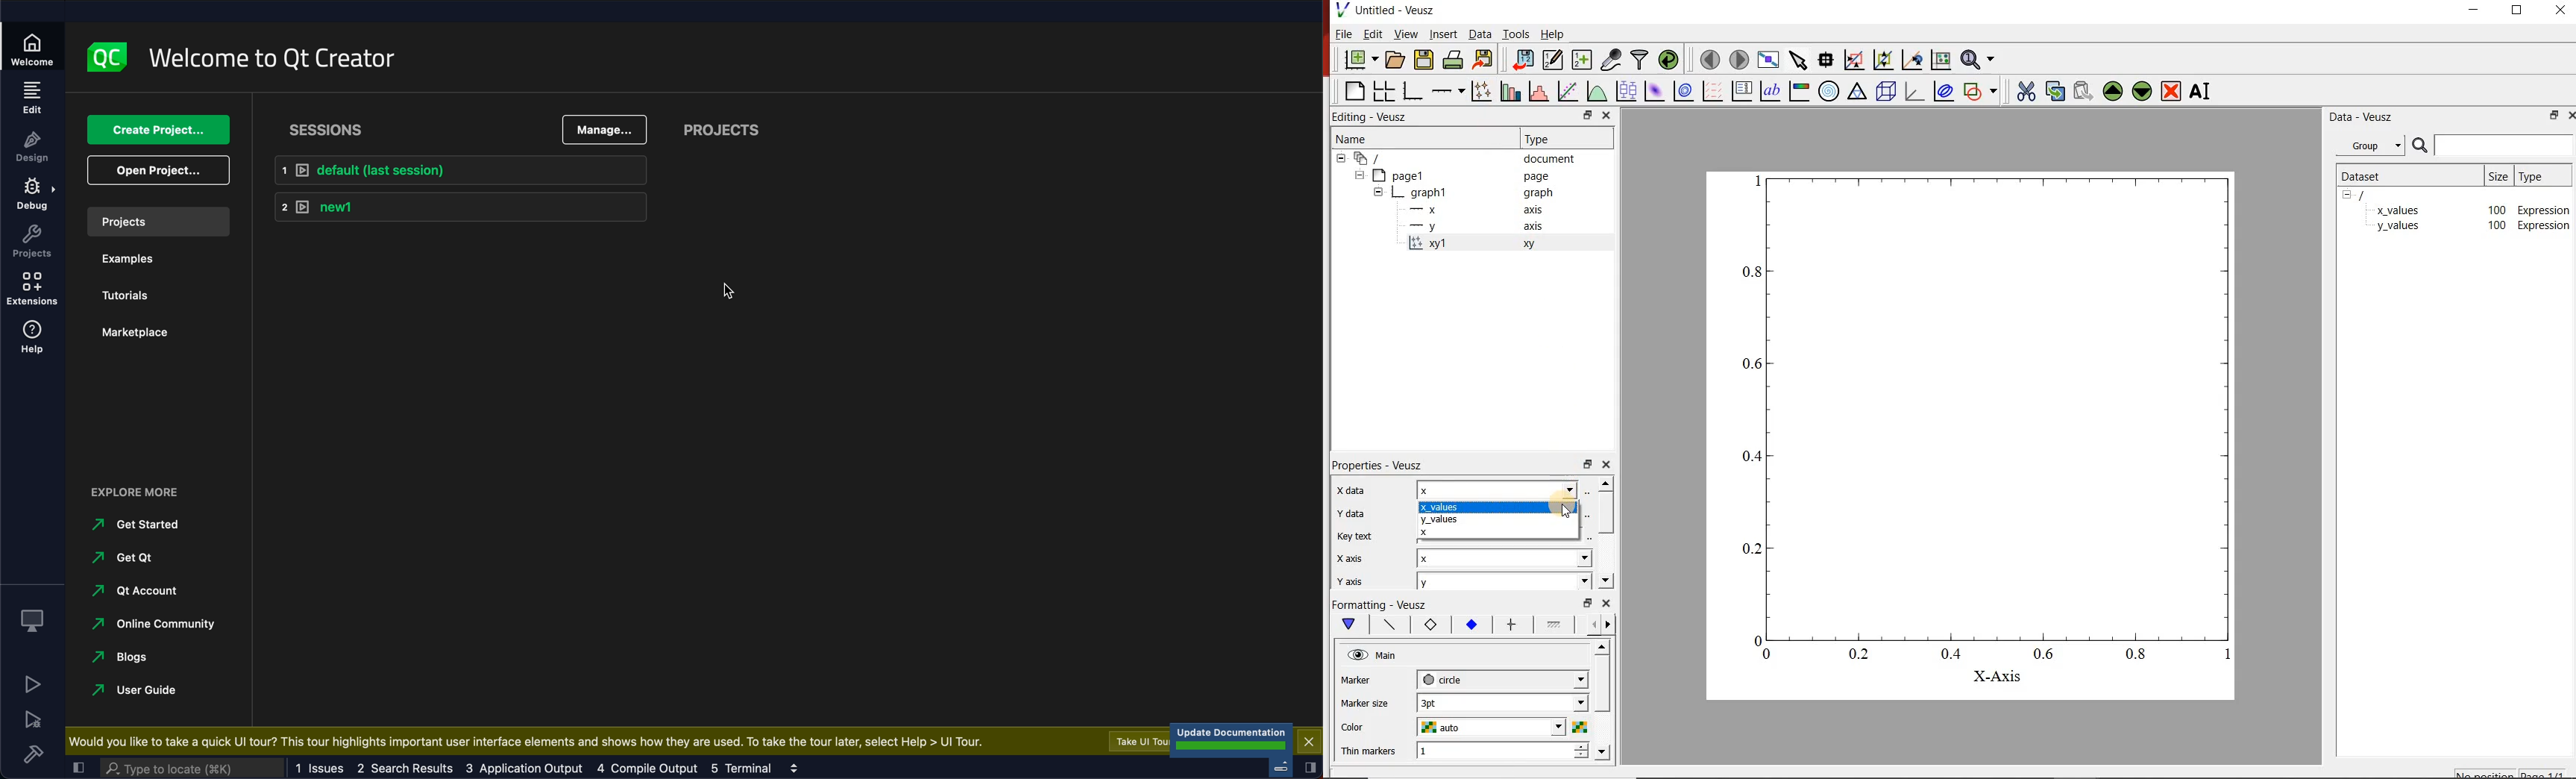 The width and height of the screenshot is (2576, 784). What do you see at coordinates (1443, 34) in the screenshot?
I see `insert` at bounding box center [1443, 34].